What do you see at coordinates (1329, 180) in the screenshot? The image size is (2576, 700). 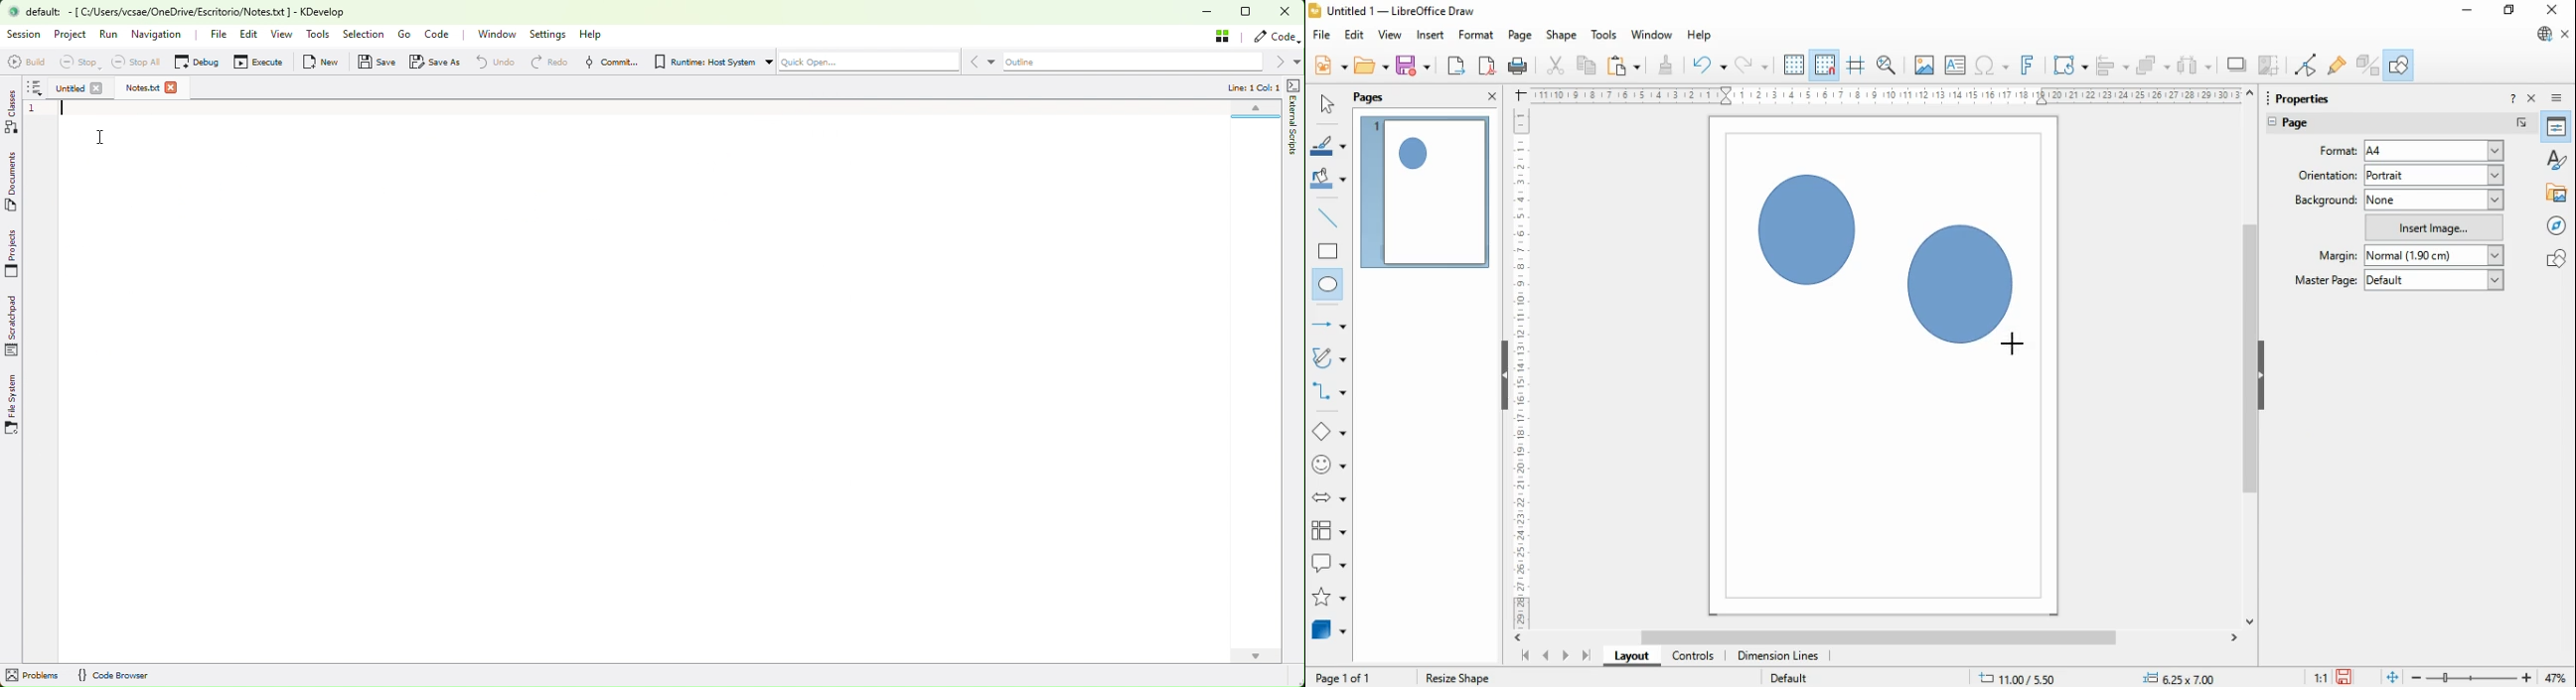 I see `fill color` at bounding box center [1329, 180].